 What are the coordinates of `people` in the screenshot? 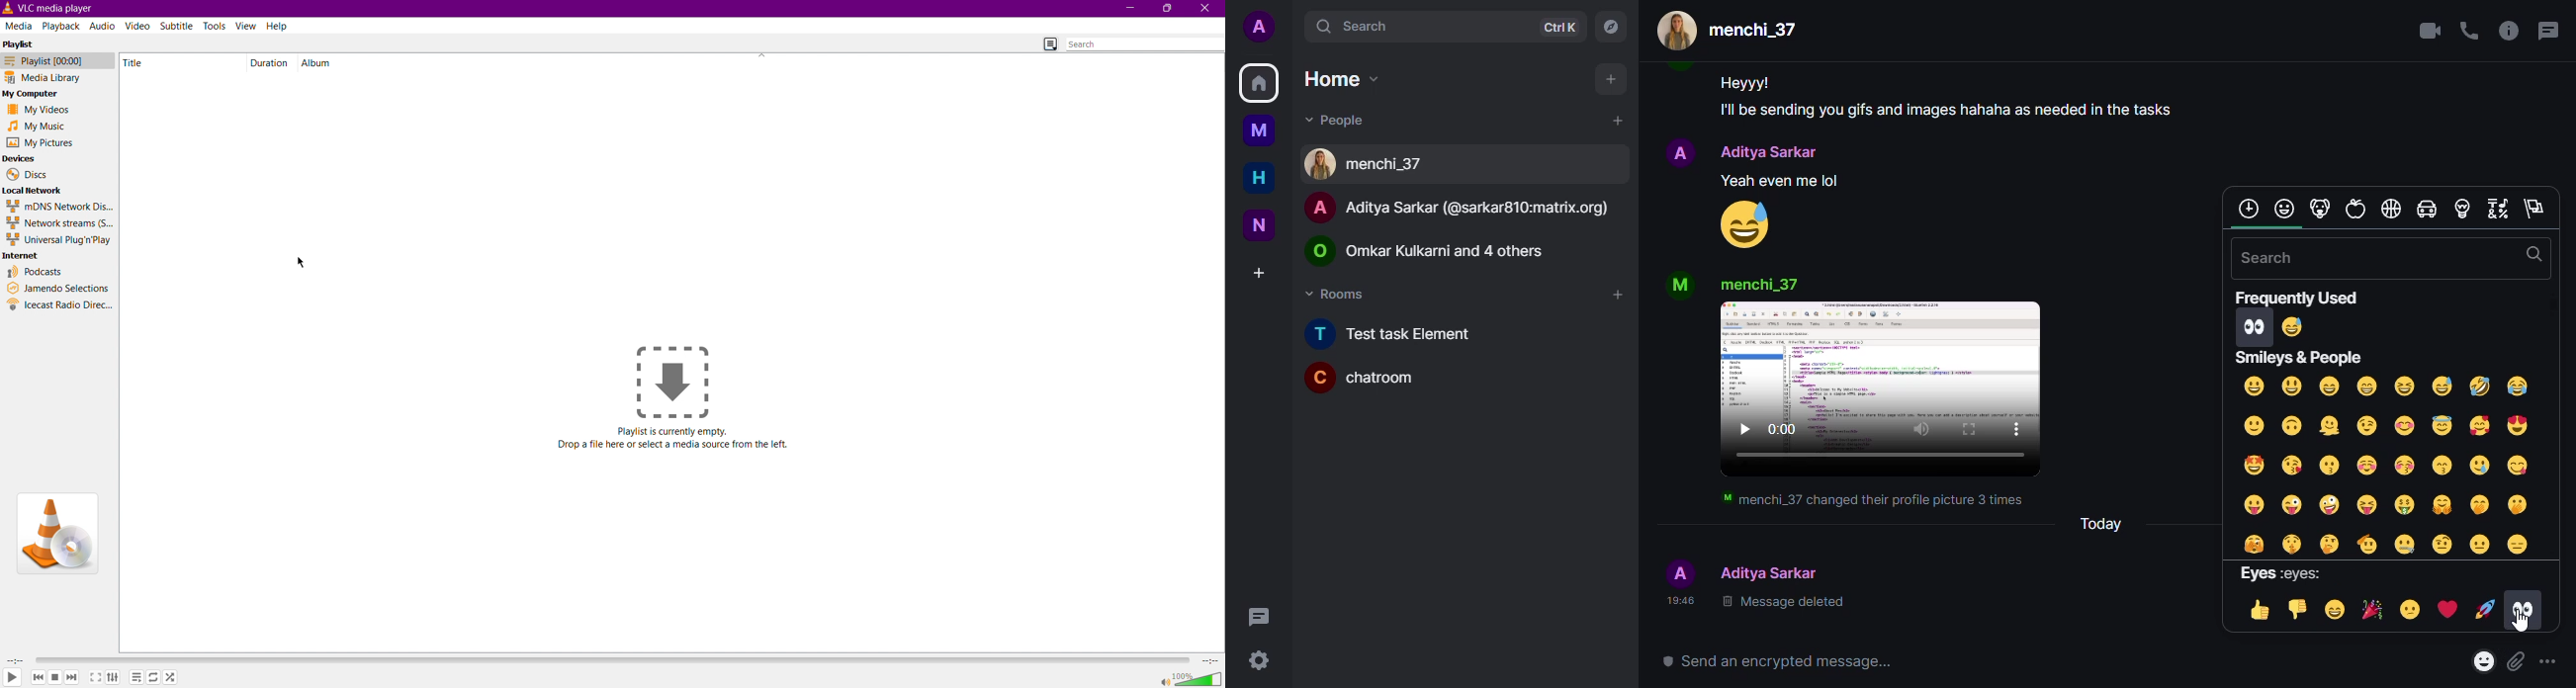 It's located at (1760, 283).